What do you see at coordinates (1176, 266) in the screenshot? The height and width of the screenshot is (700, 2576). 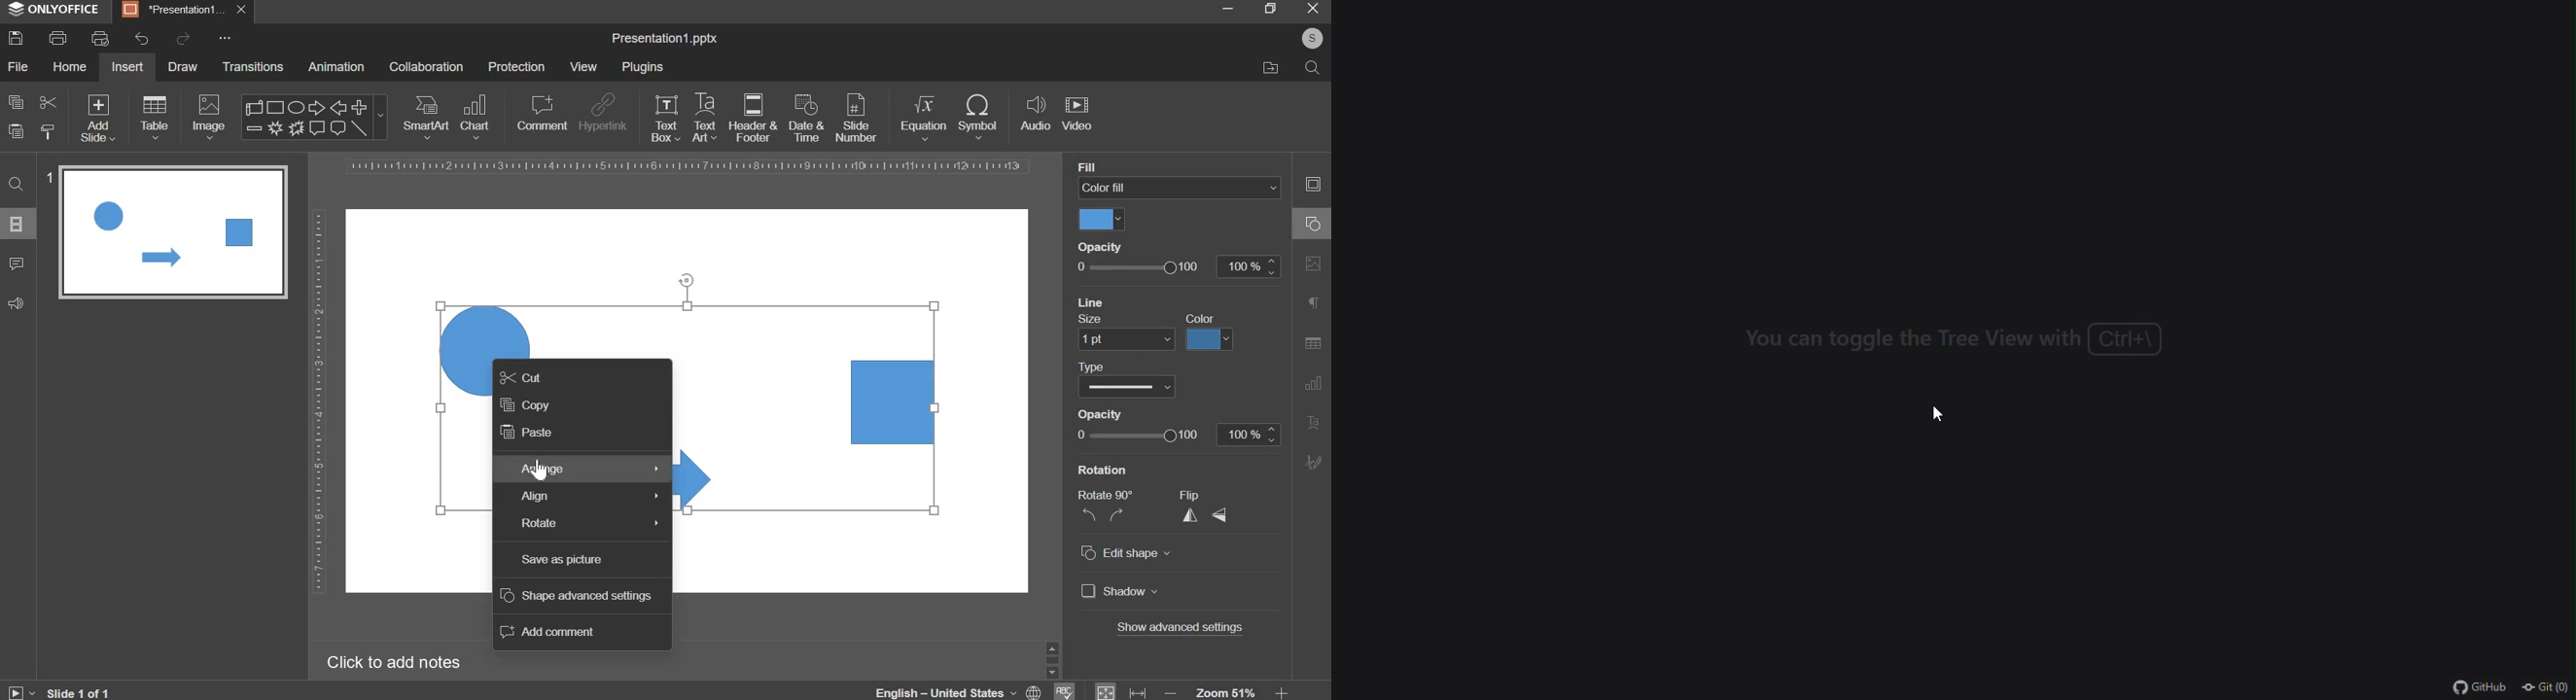 I see `opacity` at bounding box center [1176, 266].